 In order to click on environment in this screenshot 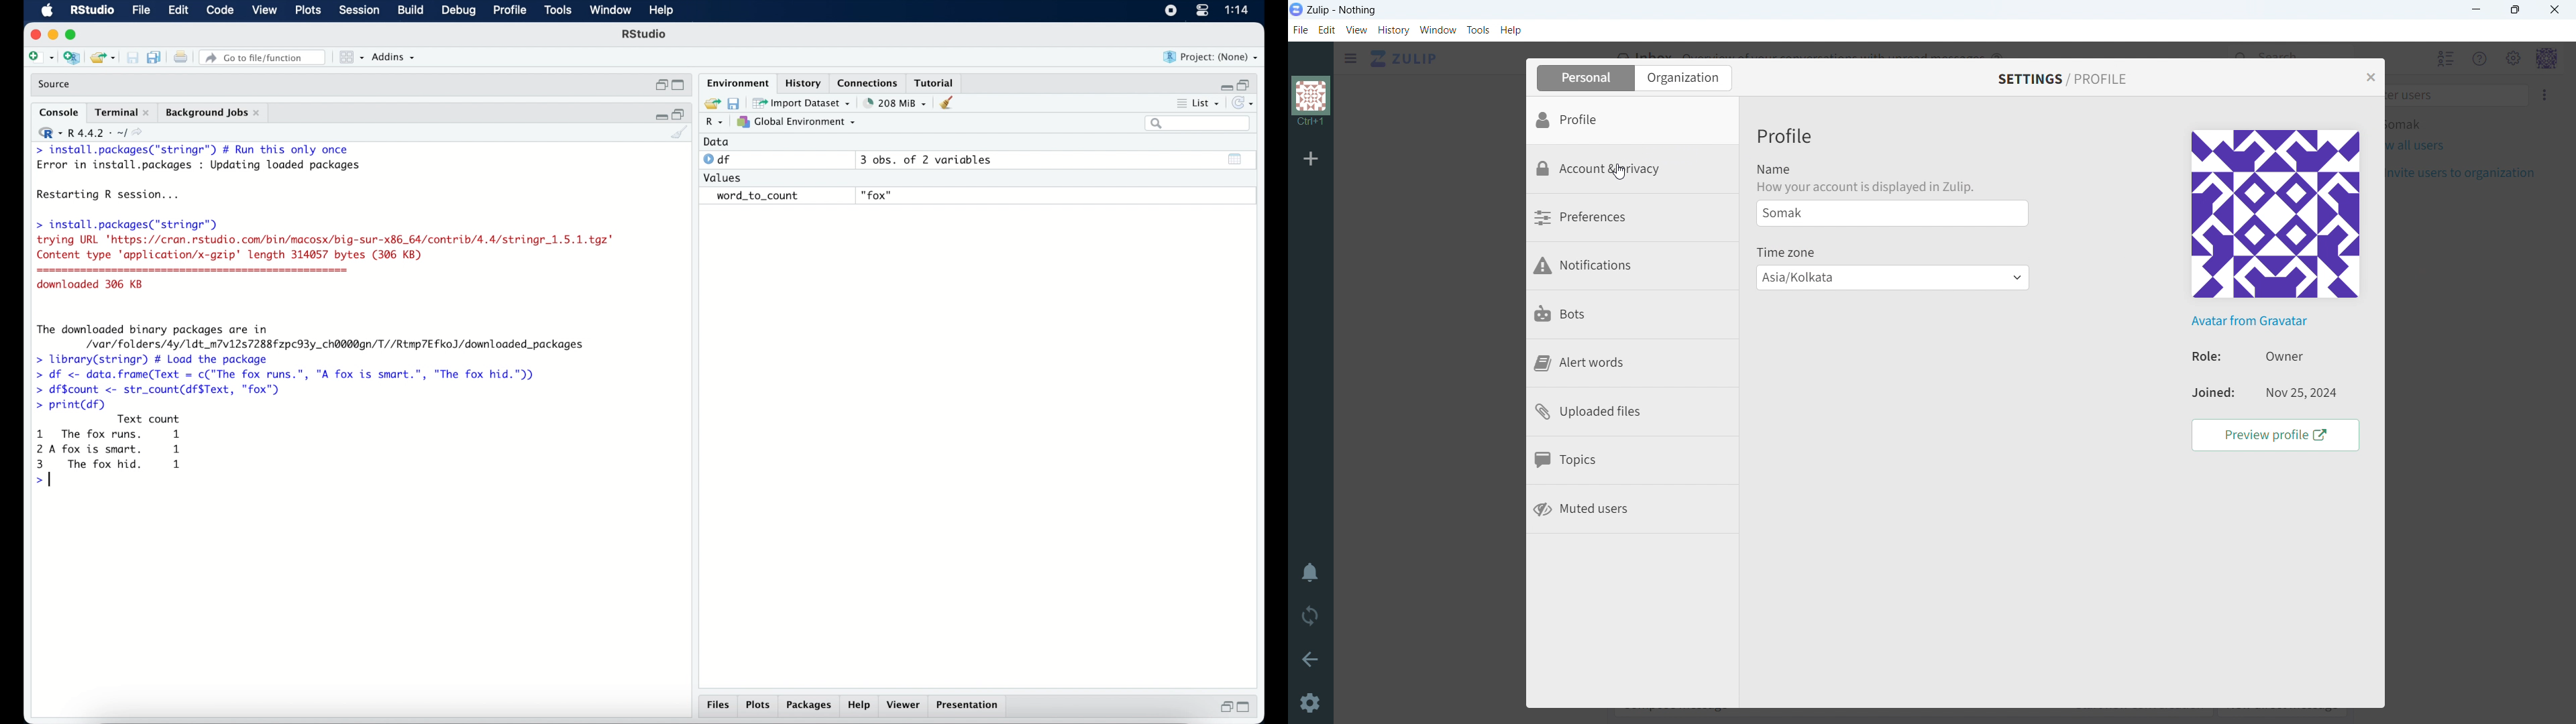, I will do `click(737, 82)`.